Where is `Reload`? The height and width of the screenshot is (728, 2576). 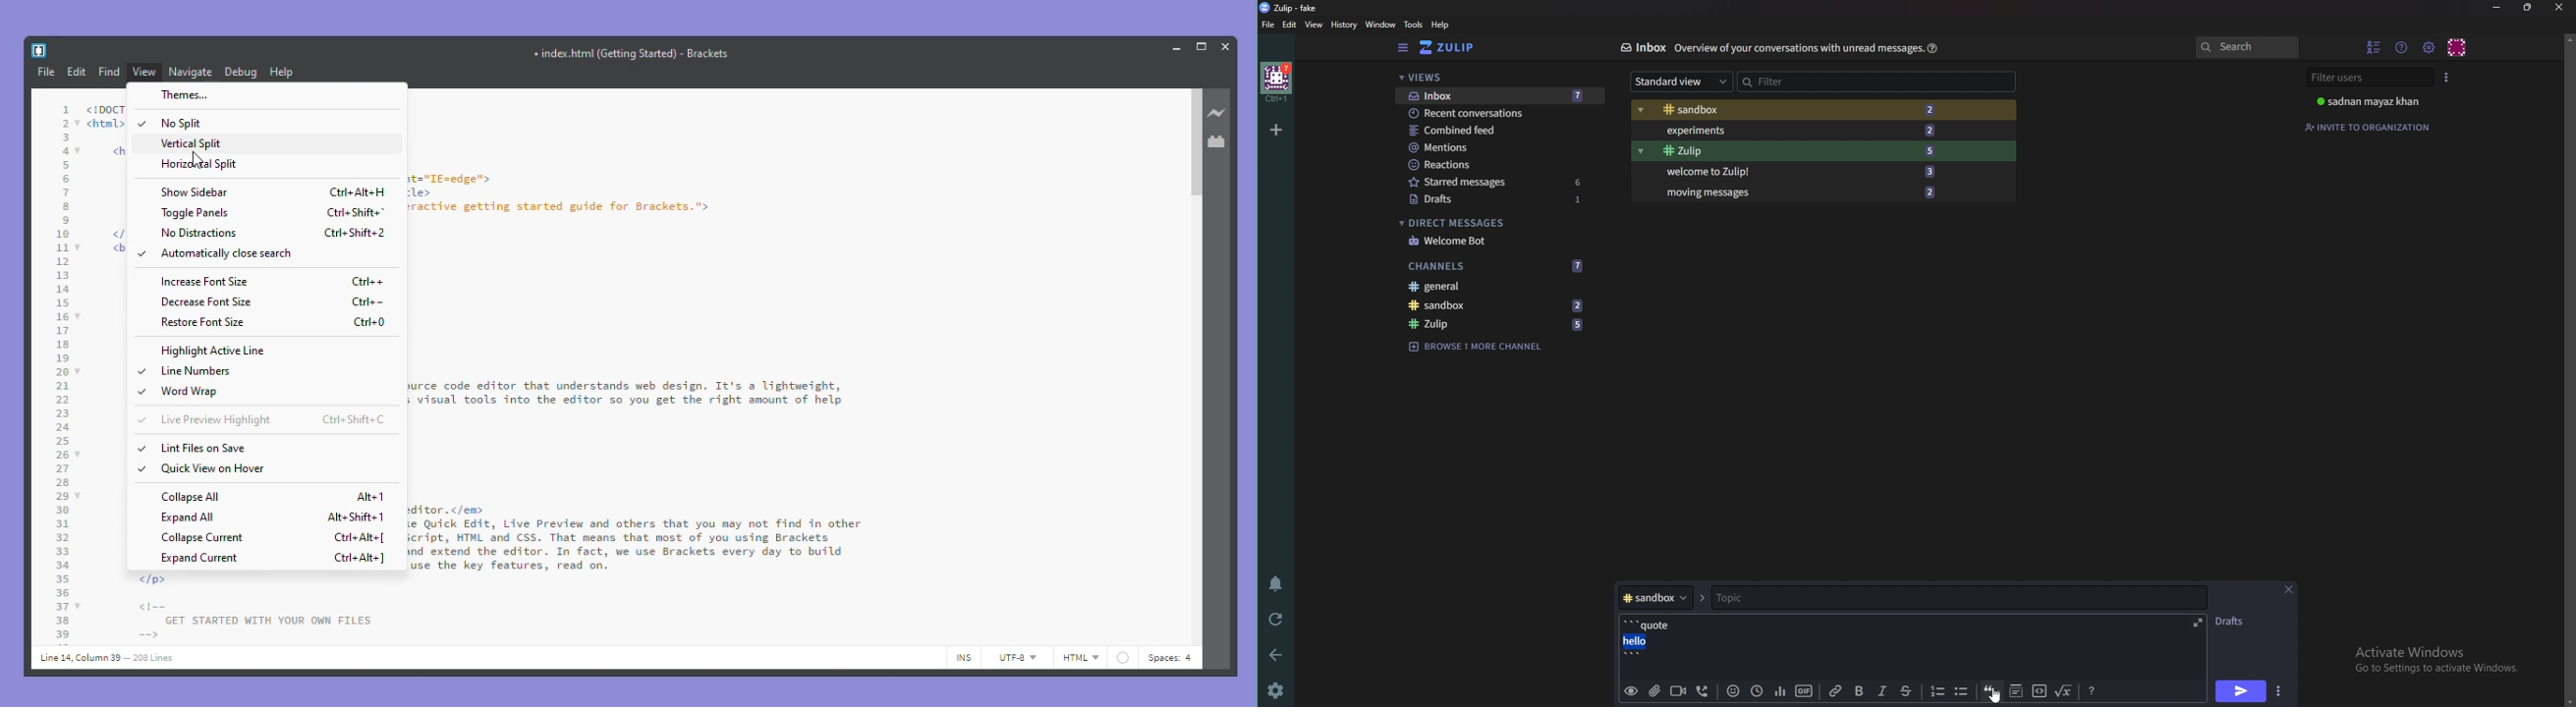
Reload is located at coordinates (1278, 618).